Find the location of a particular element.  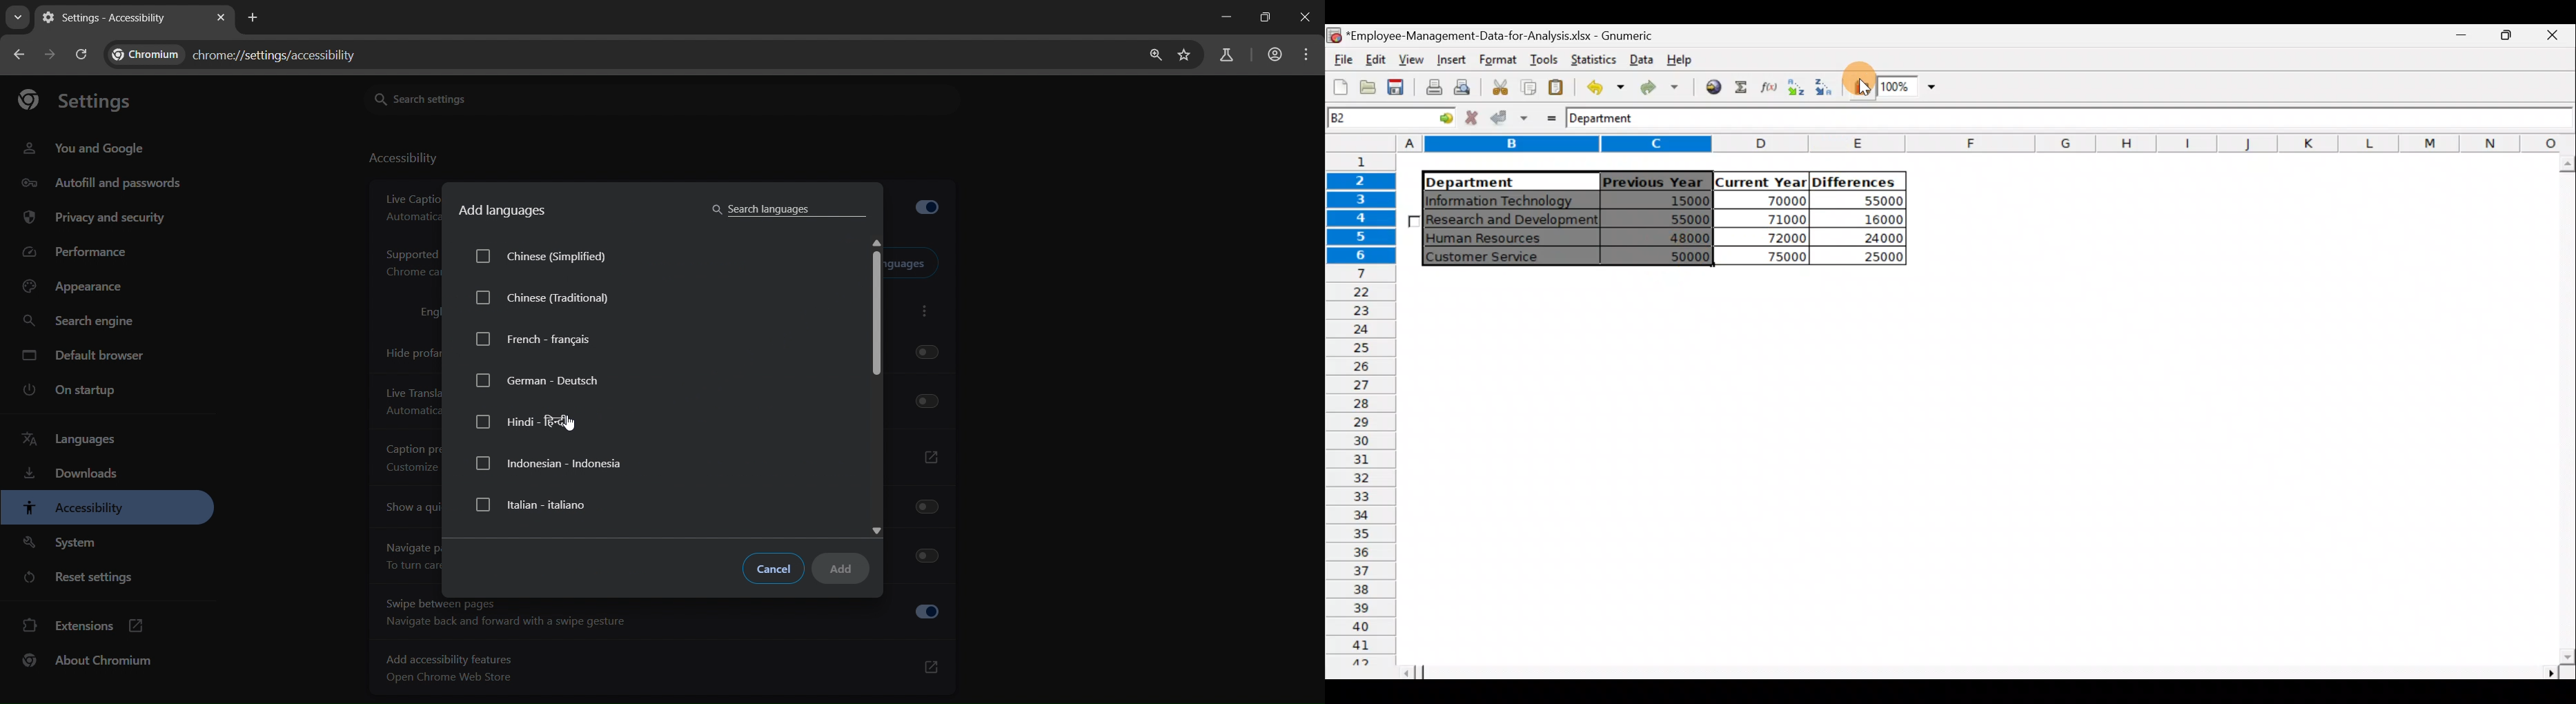

Print current file is located at coordinates (1432, 89).